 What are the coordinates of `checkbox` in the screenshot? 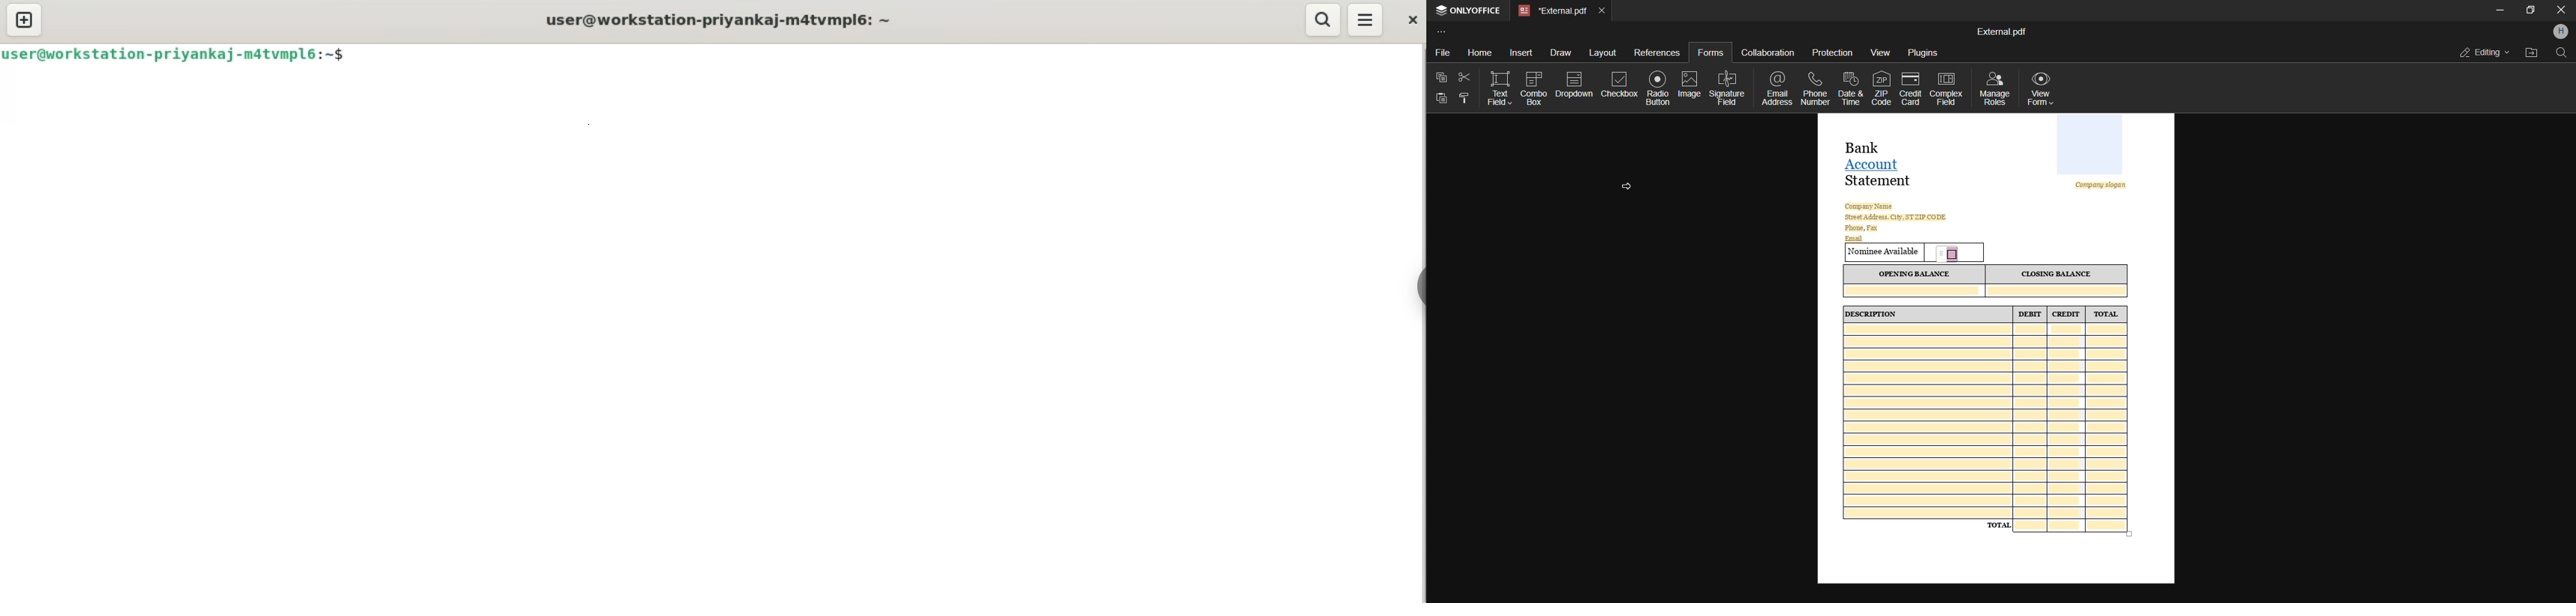 It's located at (1619, 91).